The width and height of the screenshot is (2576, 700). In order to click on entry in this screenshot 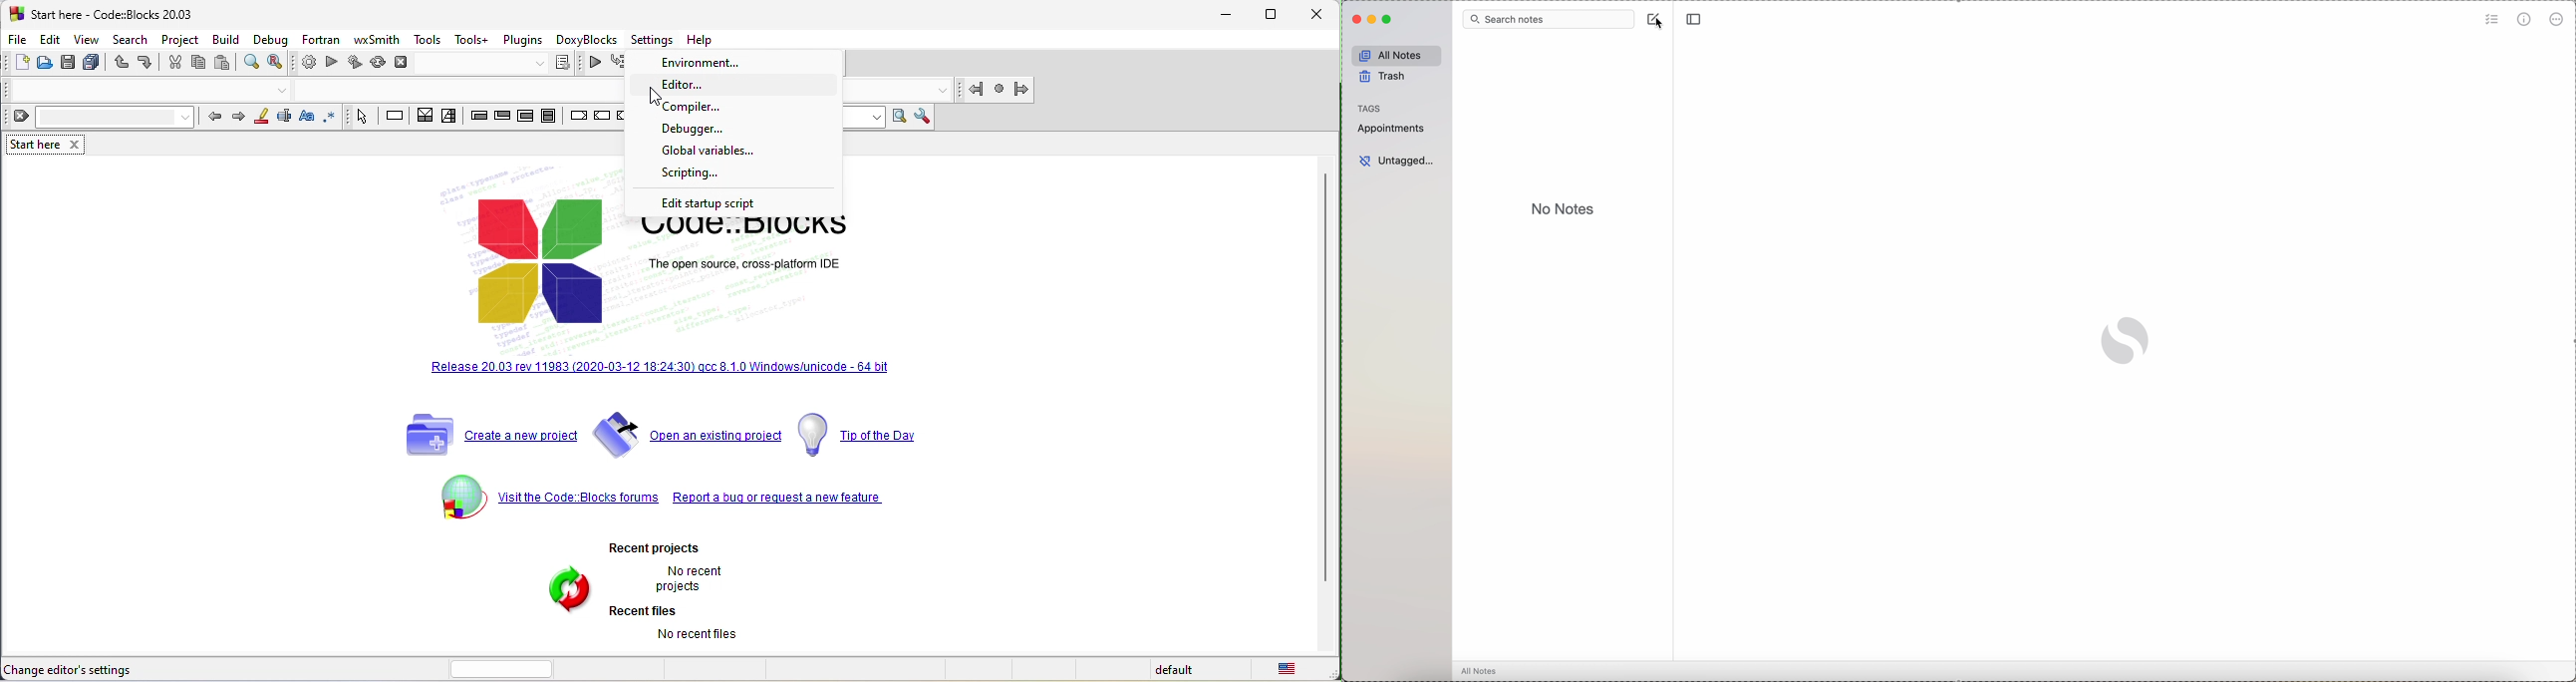, I will do `click(475, 118)`.